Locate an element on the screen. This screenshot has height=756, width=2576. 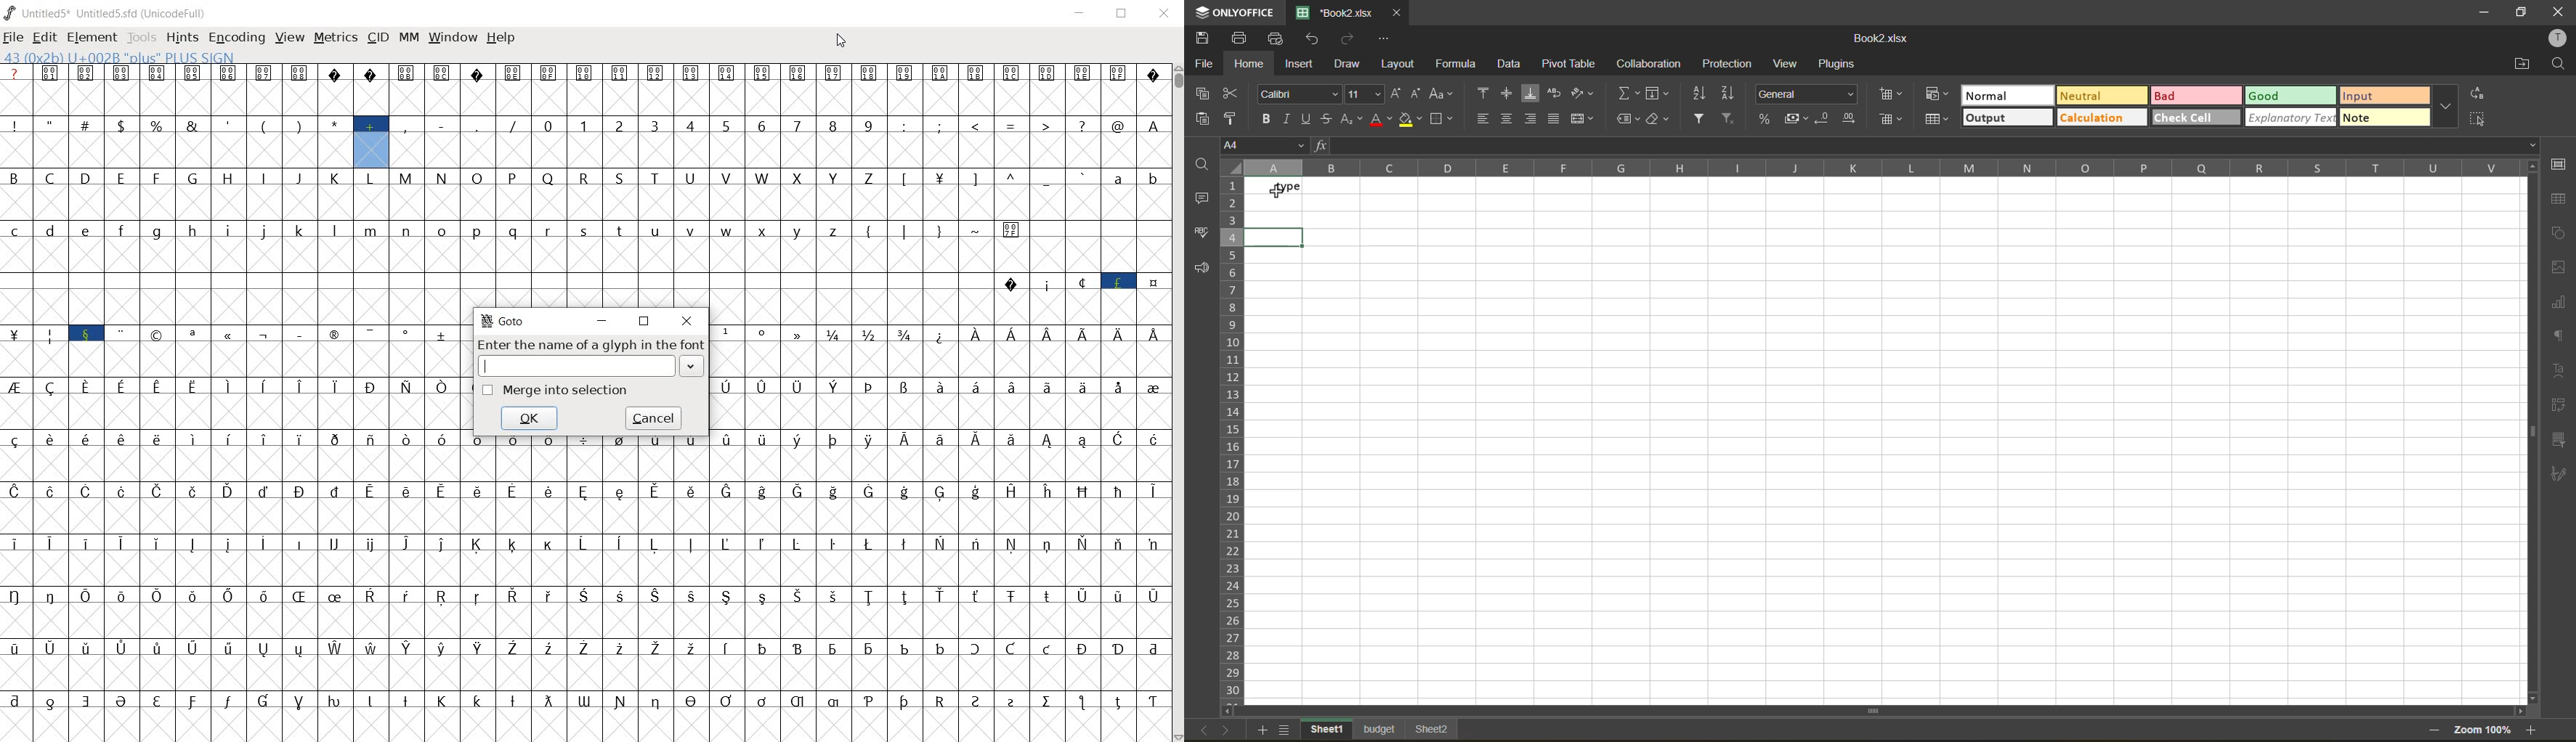
metrics is located at coordinates (335, 38).